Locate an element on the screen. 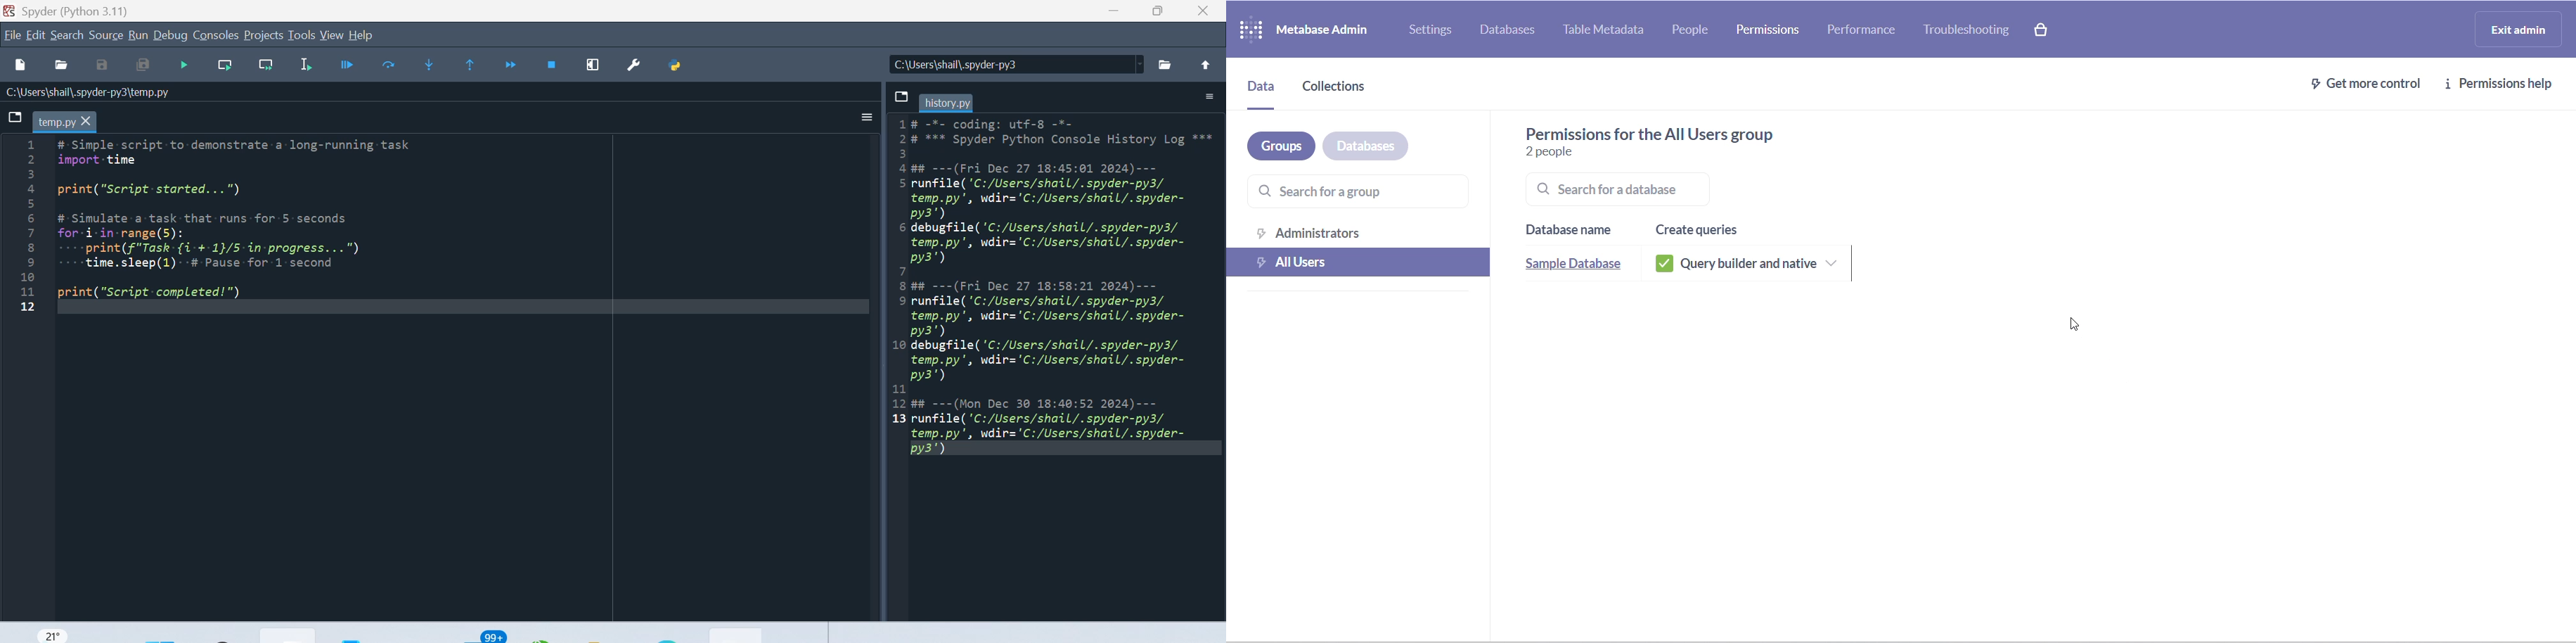 The width and height of the screenshot is (2576, 644). performance is located at coordinates (1862, 28).